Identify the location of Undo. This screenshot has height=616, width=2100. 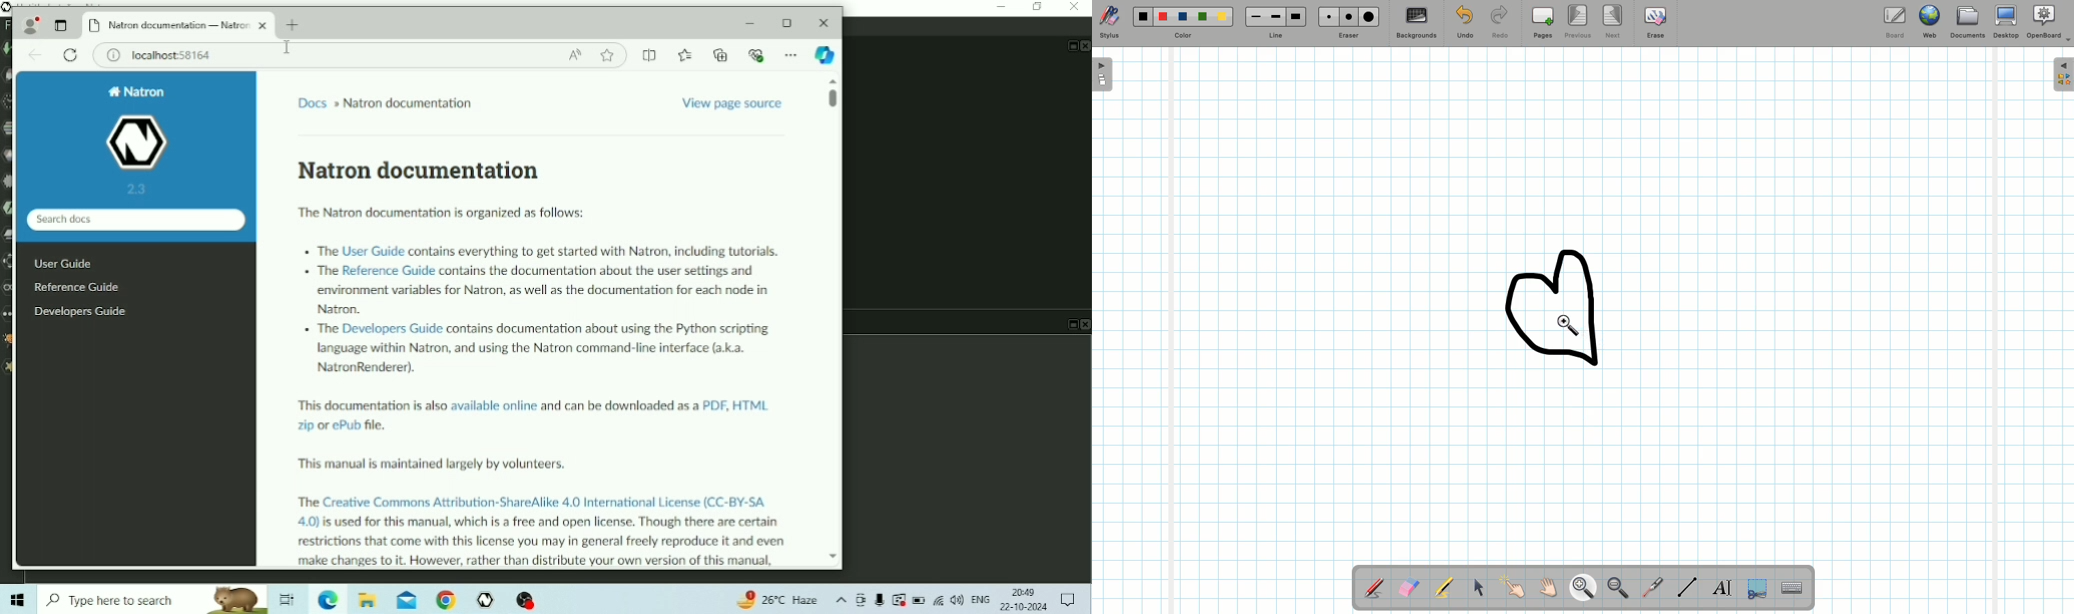
(1465, 23).